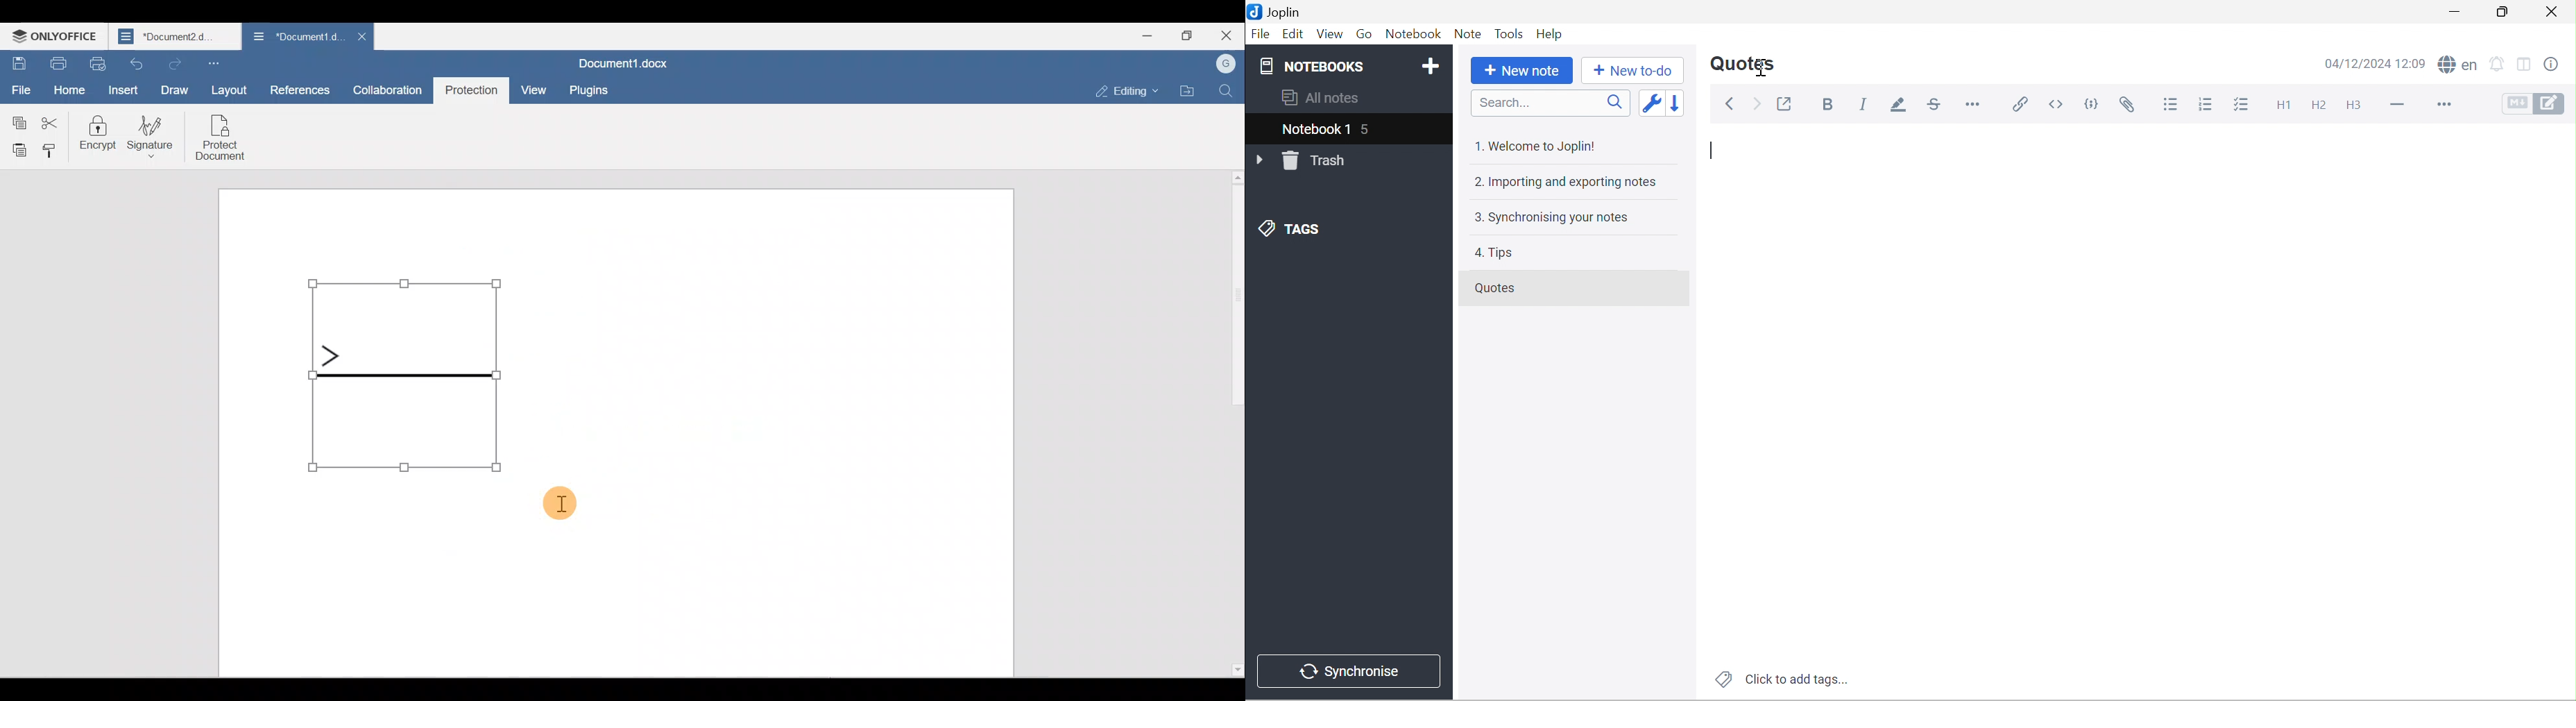  What do you see at coordinates (1934, 105) in the screenshot?
I see `Strikethrough` at bounding box center [1934, 105].